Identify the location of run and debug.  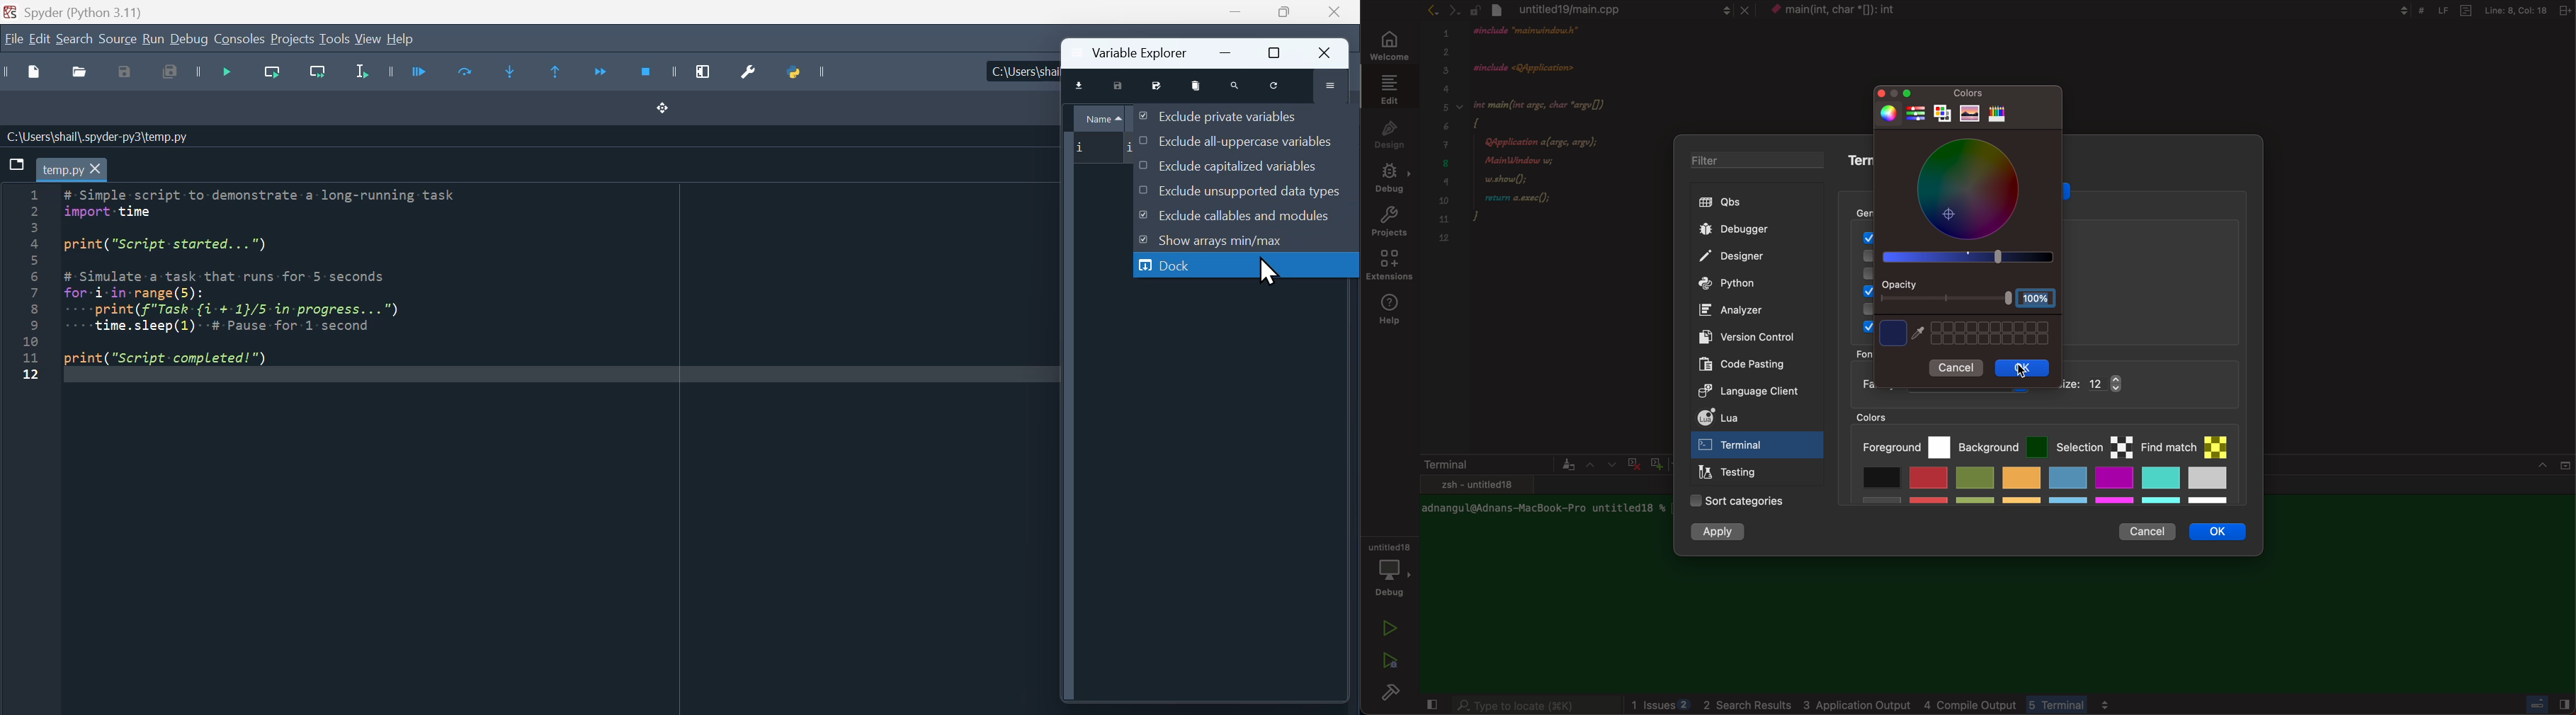
(1389, 660).